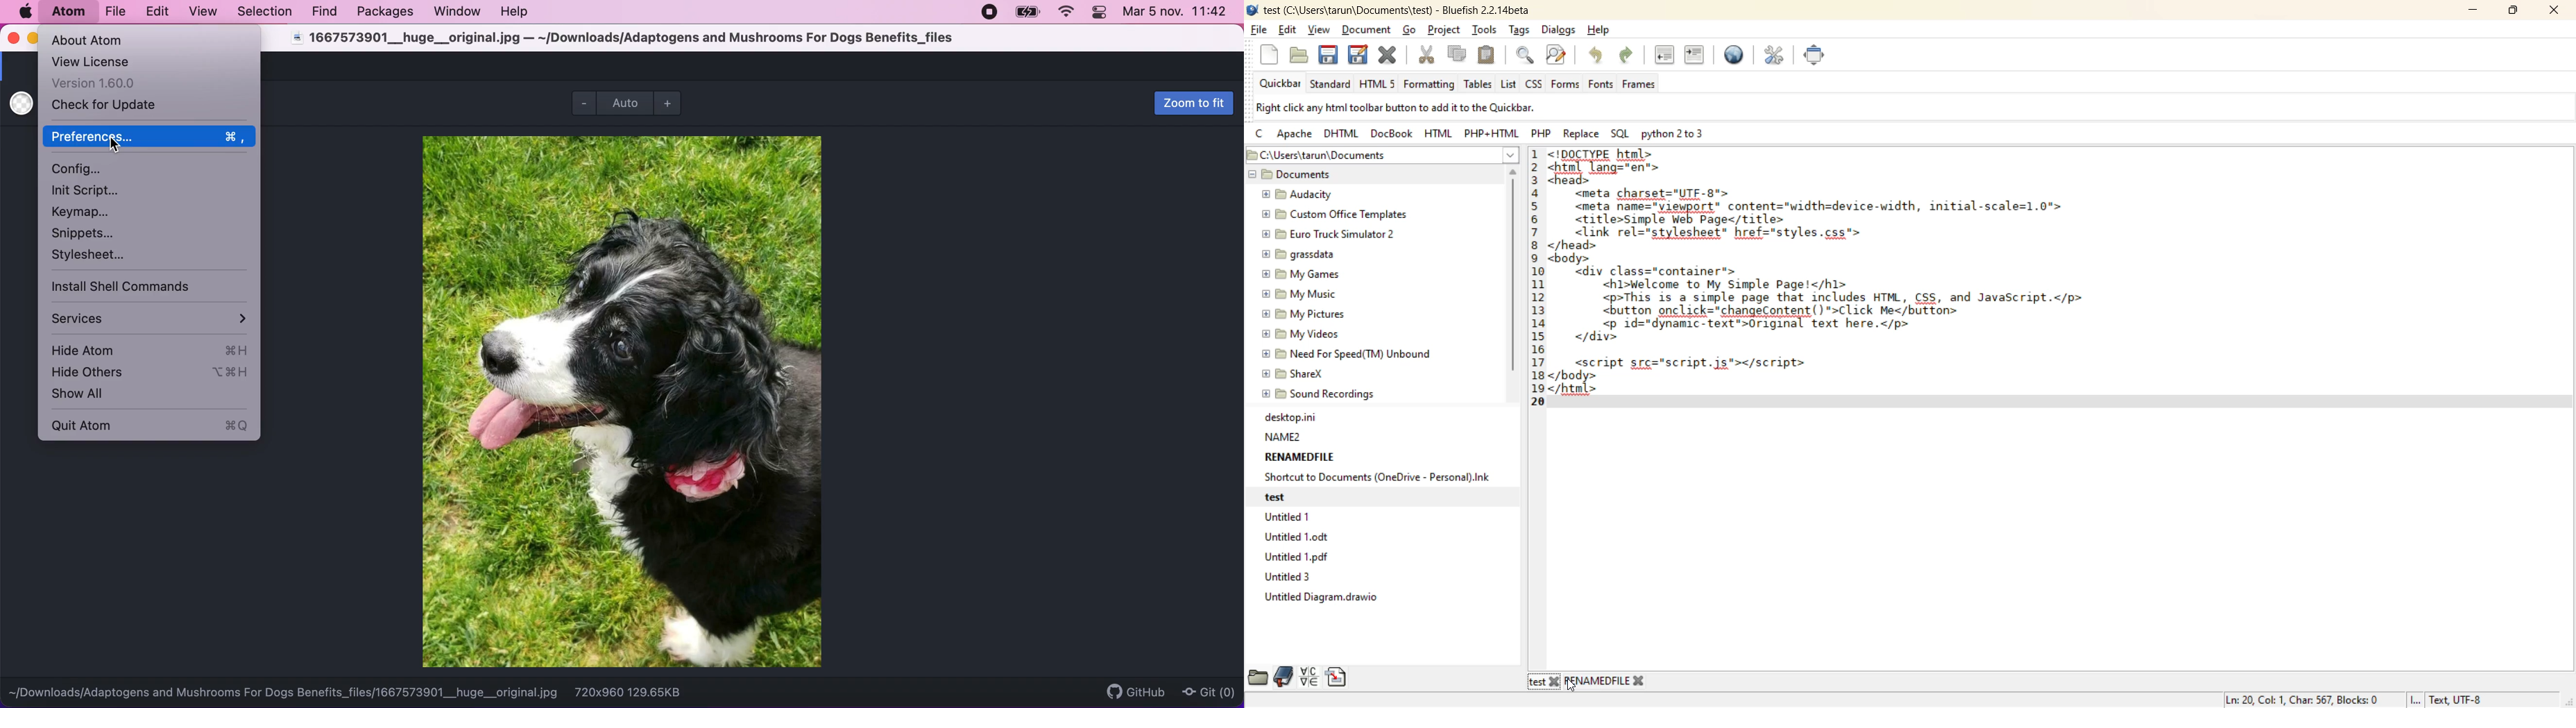 The height and width of the screenshot is (728, 2576). I want to click on file image, so click(631, 399).